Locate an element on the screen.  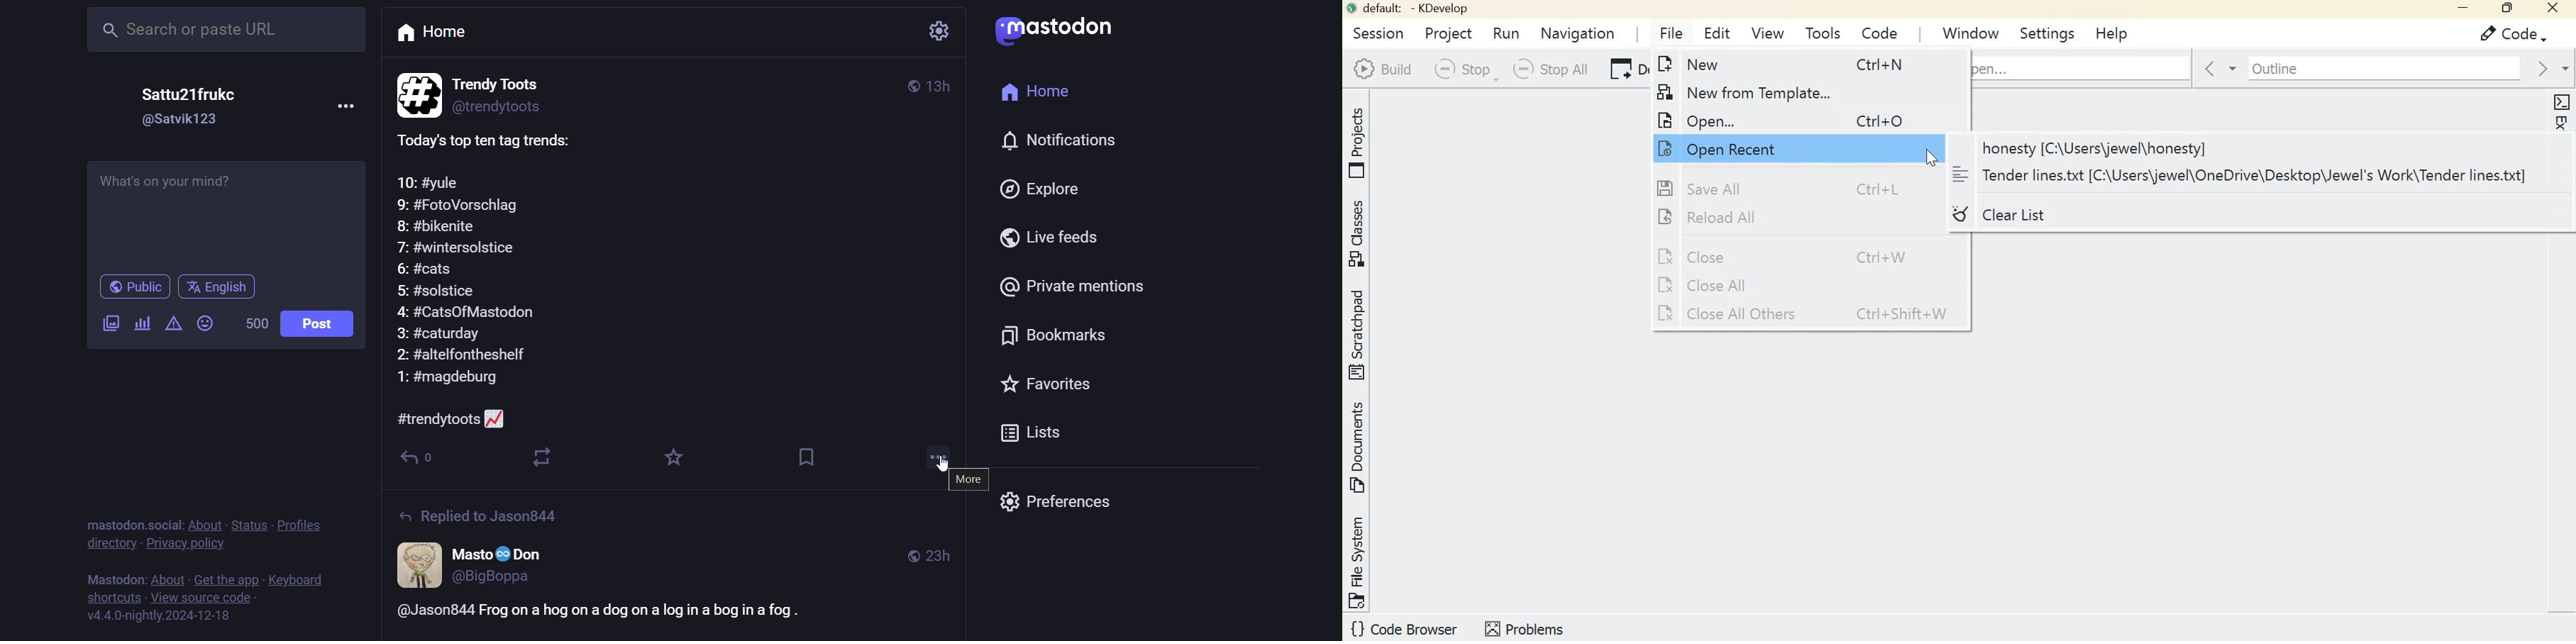
language is located at coordinates (231, 287).